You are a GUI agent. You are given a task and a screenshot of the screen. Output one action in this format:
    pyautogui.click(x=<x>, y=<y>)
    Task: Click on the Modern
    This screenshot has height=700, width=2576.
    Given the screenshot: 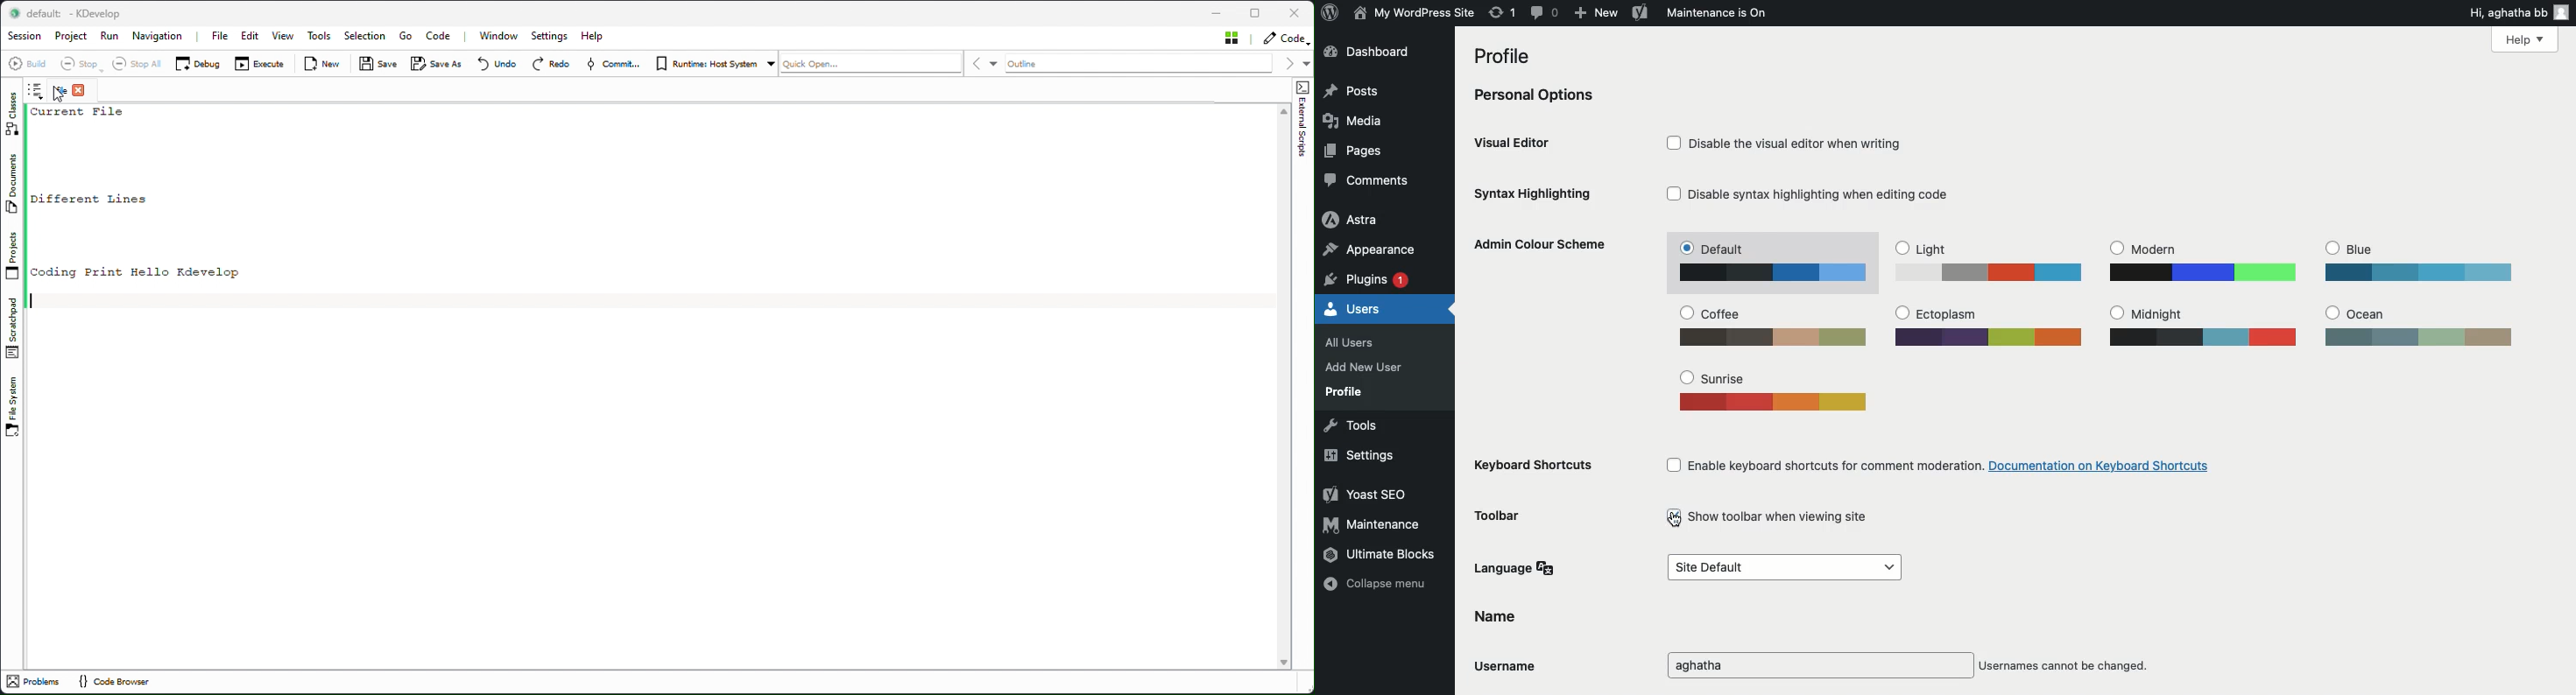 What is the action you would take?
    pyautogui.click(x=2205, y=263)
    